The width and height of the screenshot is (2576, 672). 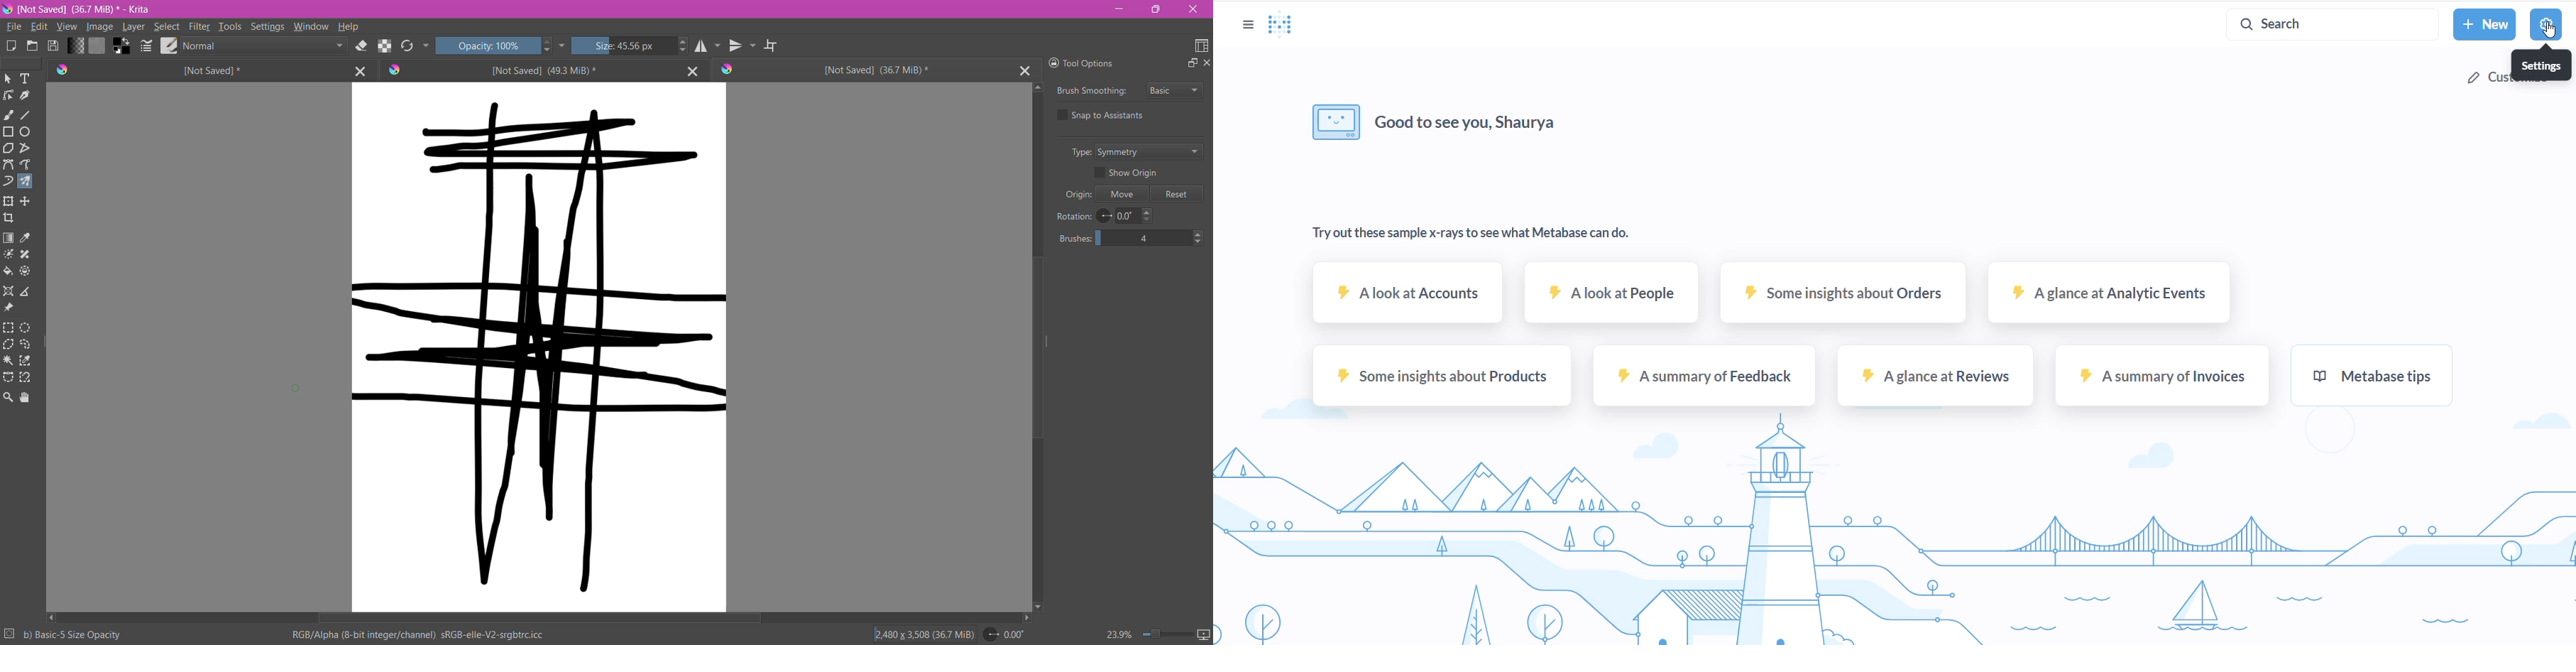 What do you see at coordinates (9, 291) in the screenshot?
I see `Assistant Tool ` at bounding box center [9, 291].